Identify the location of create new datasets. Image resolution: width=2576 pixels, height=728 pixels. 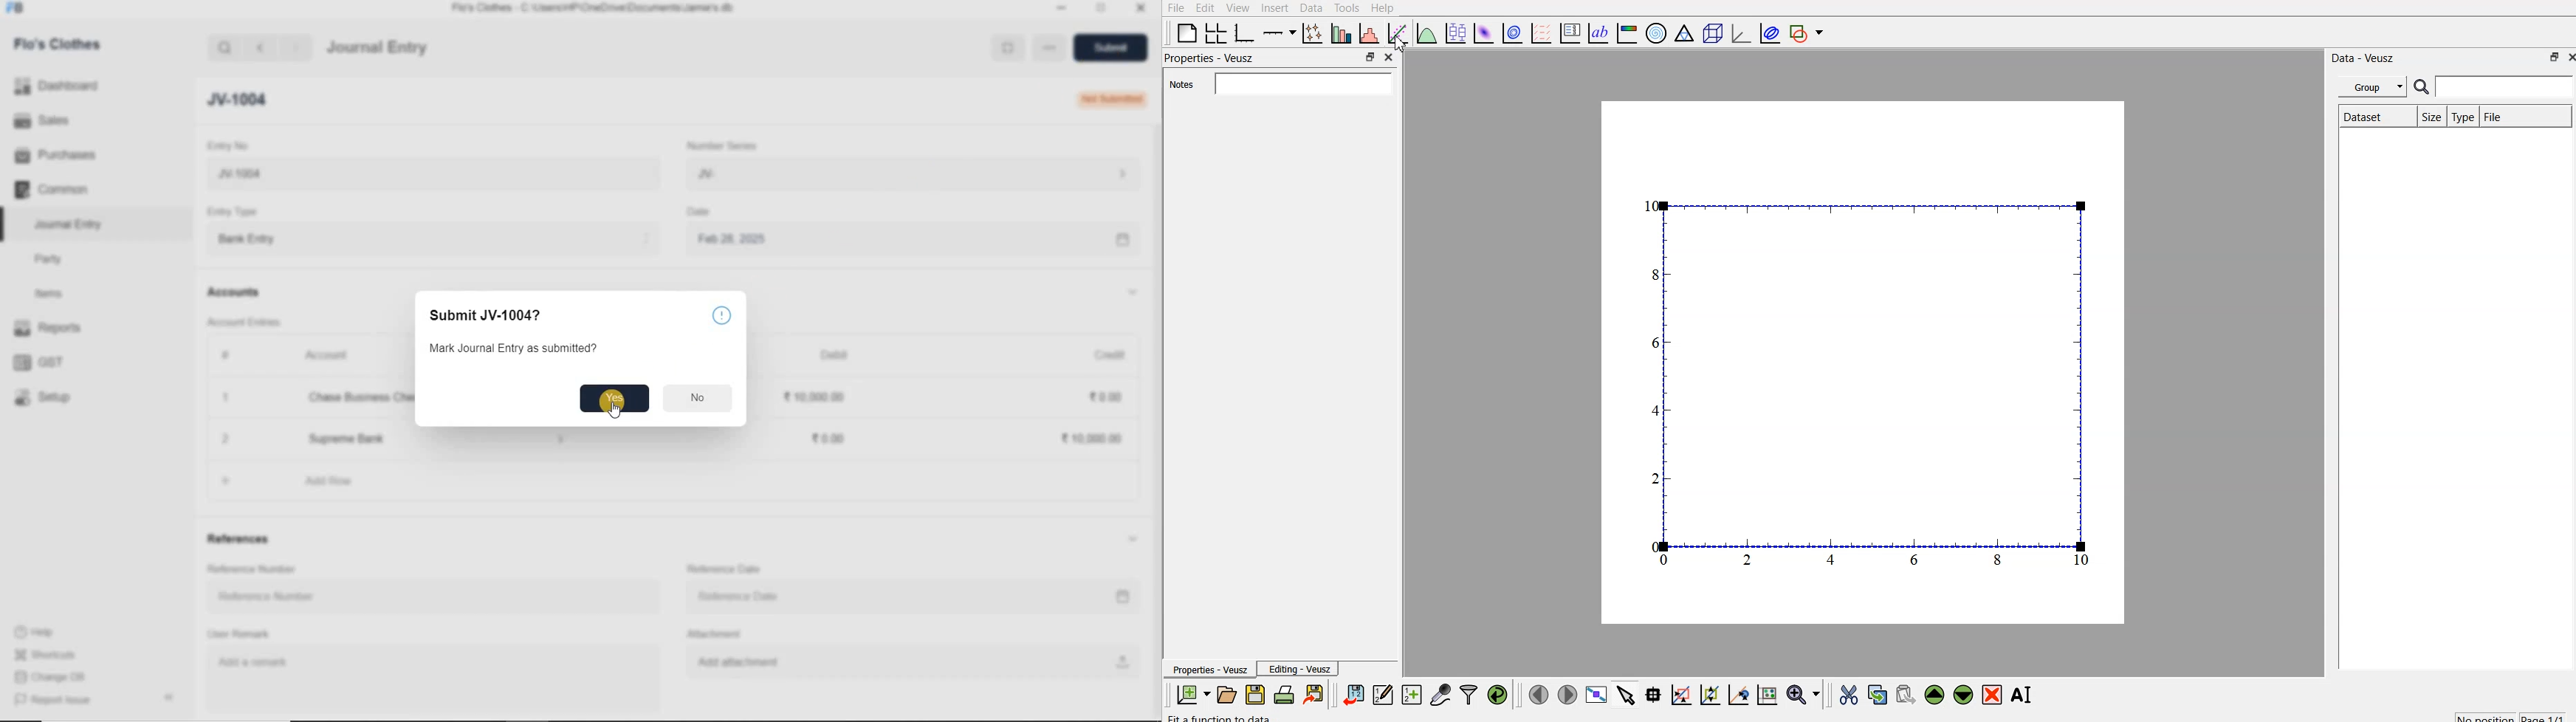
(1410, 695).